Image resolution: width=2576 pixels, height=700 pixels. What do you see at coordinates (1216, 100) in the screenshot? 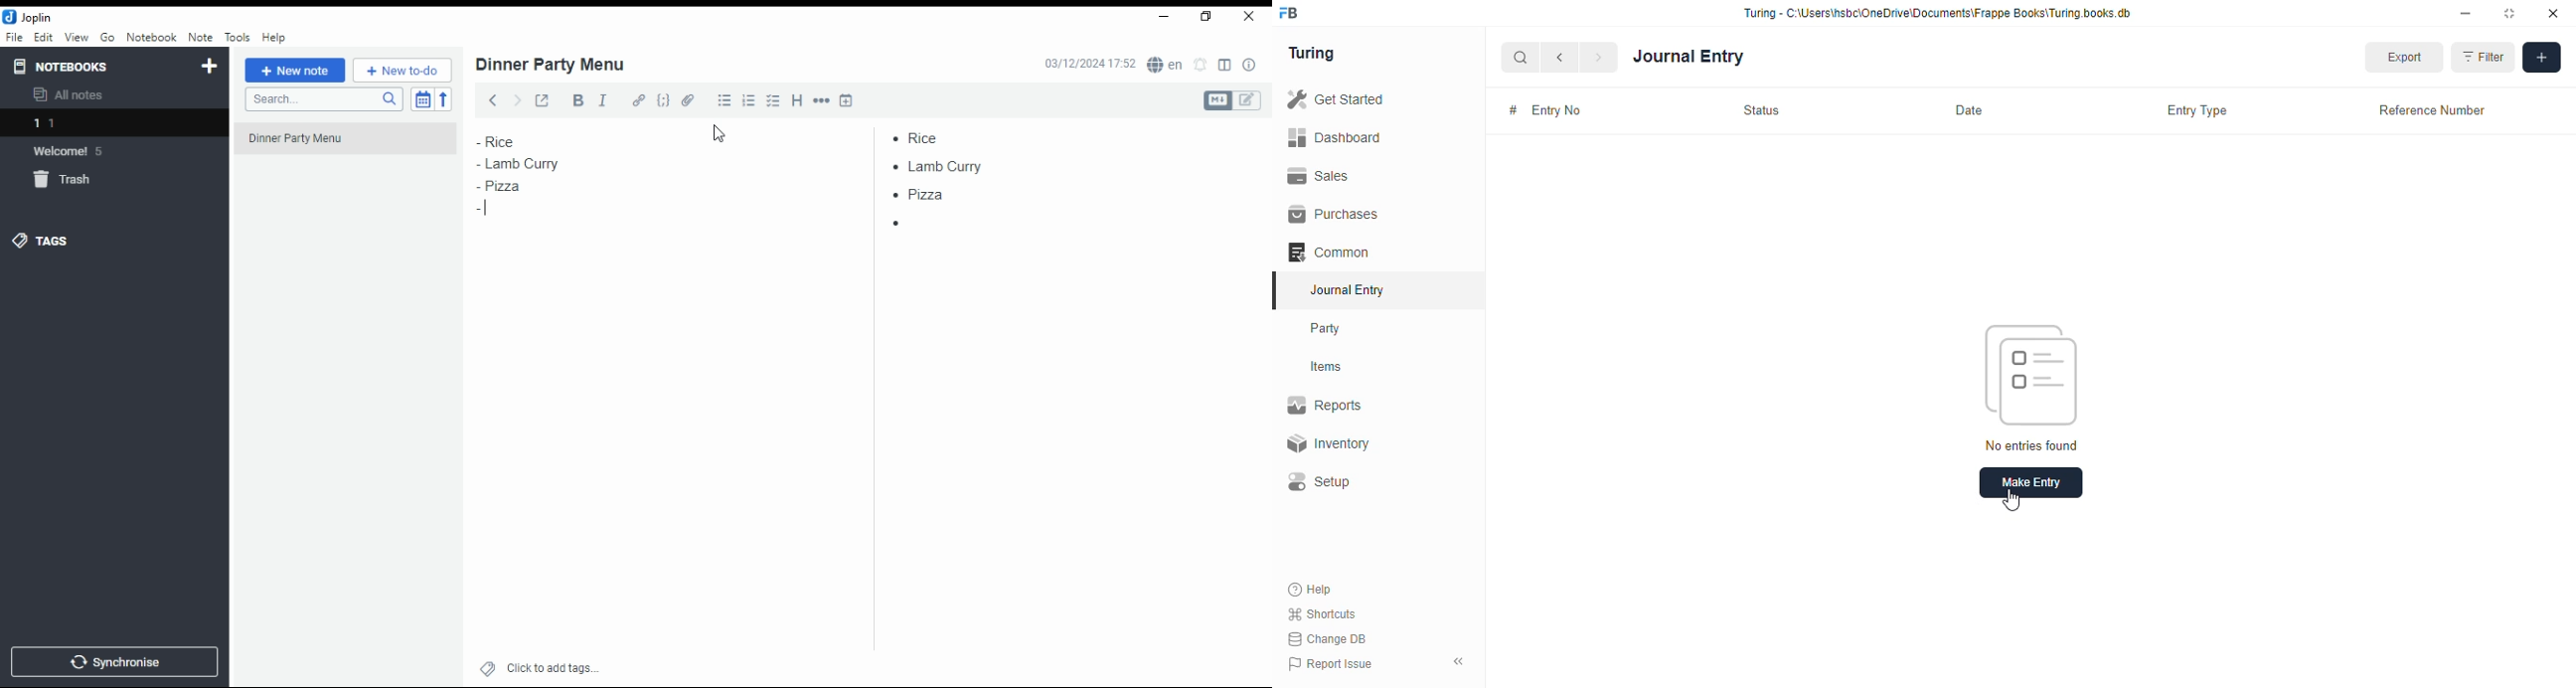
I see `Markdown` at bounding box center [1216, 100].